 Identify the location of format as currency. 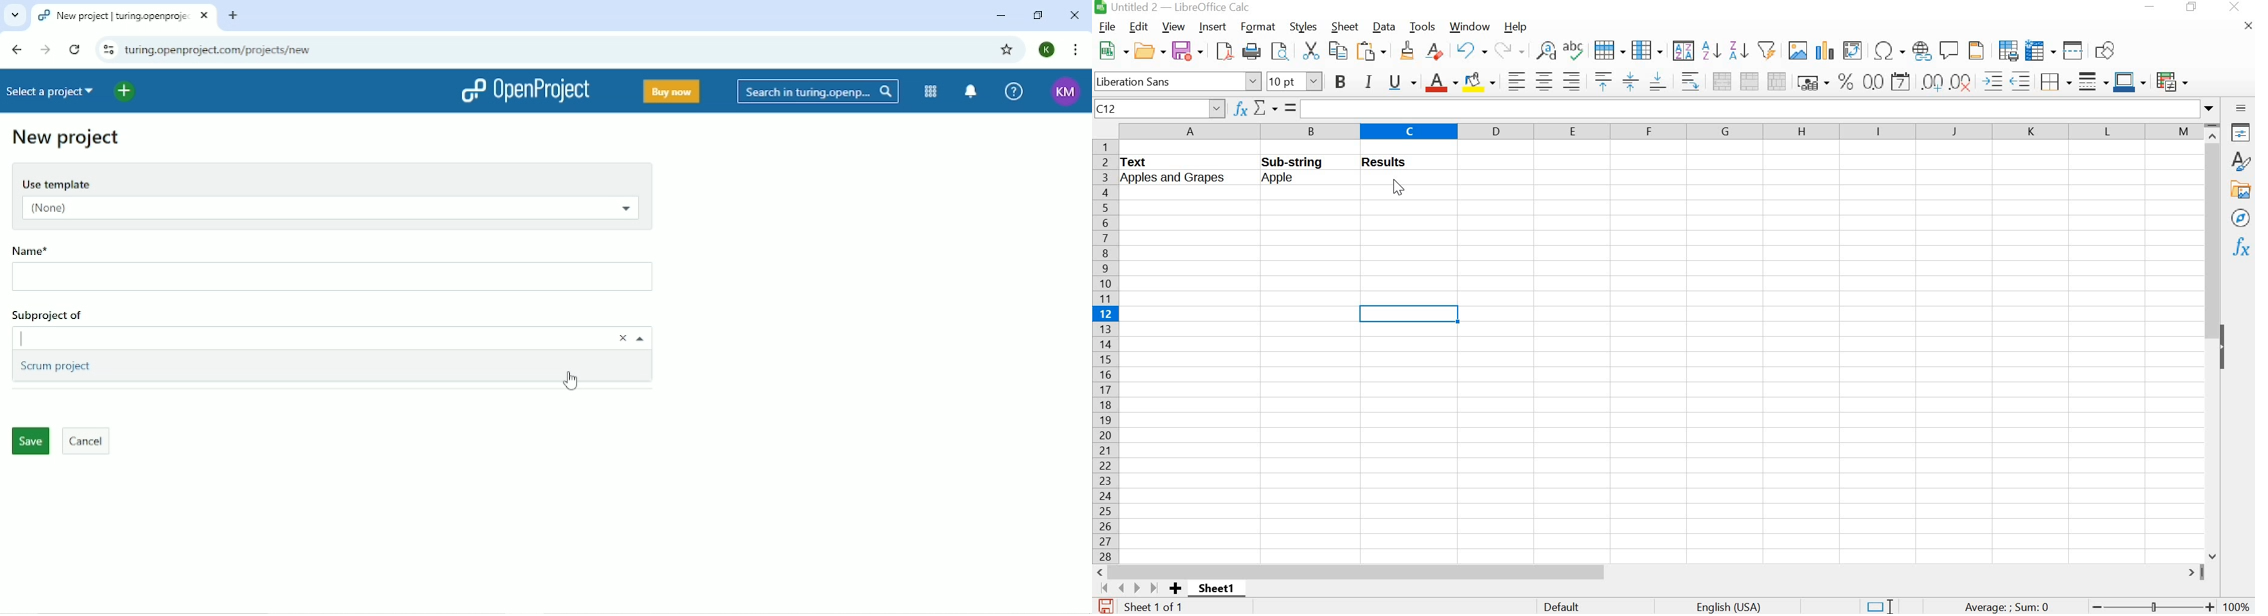
(1812, 81).